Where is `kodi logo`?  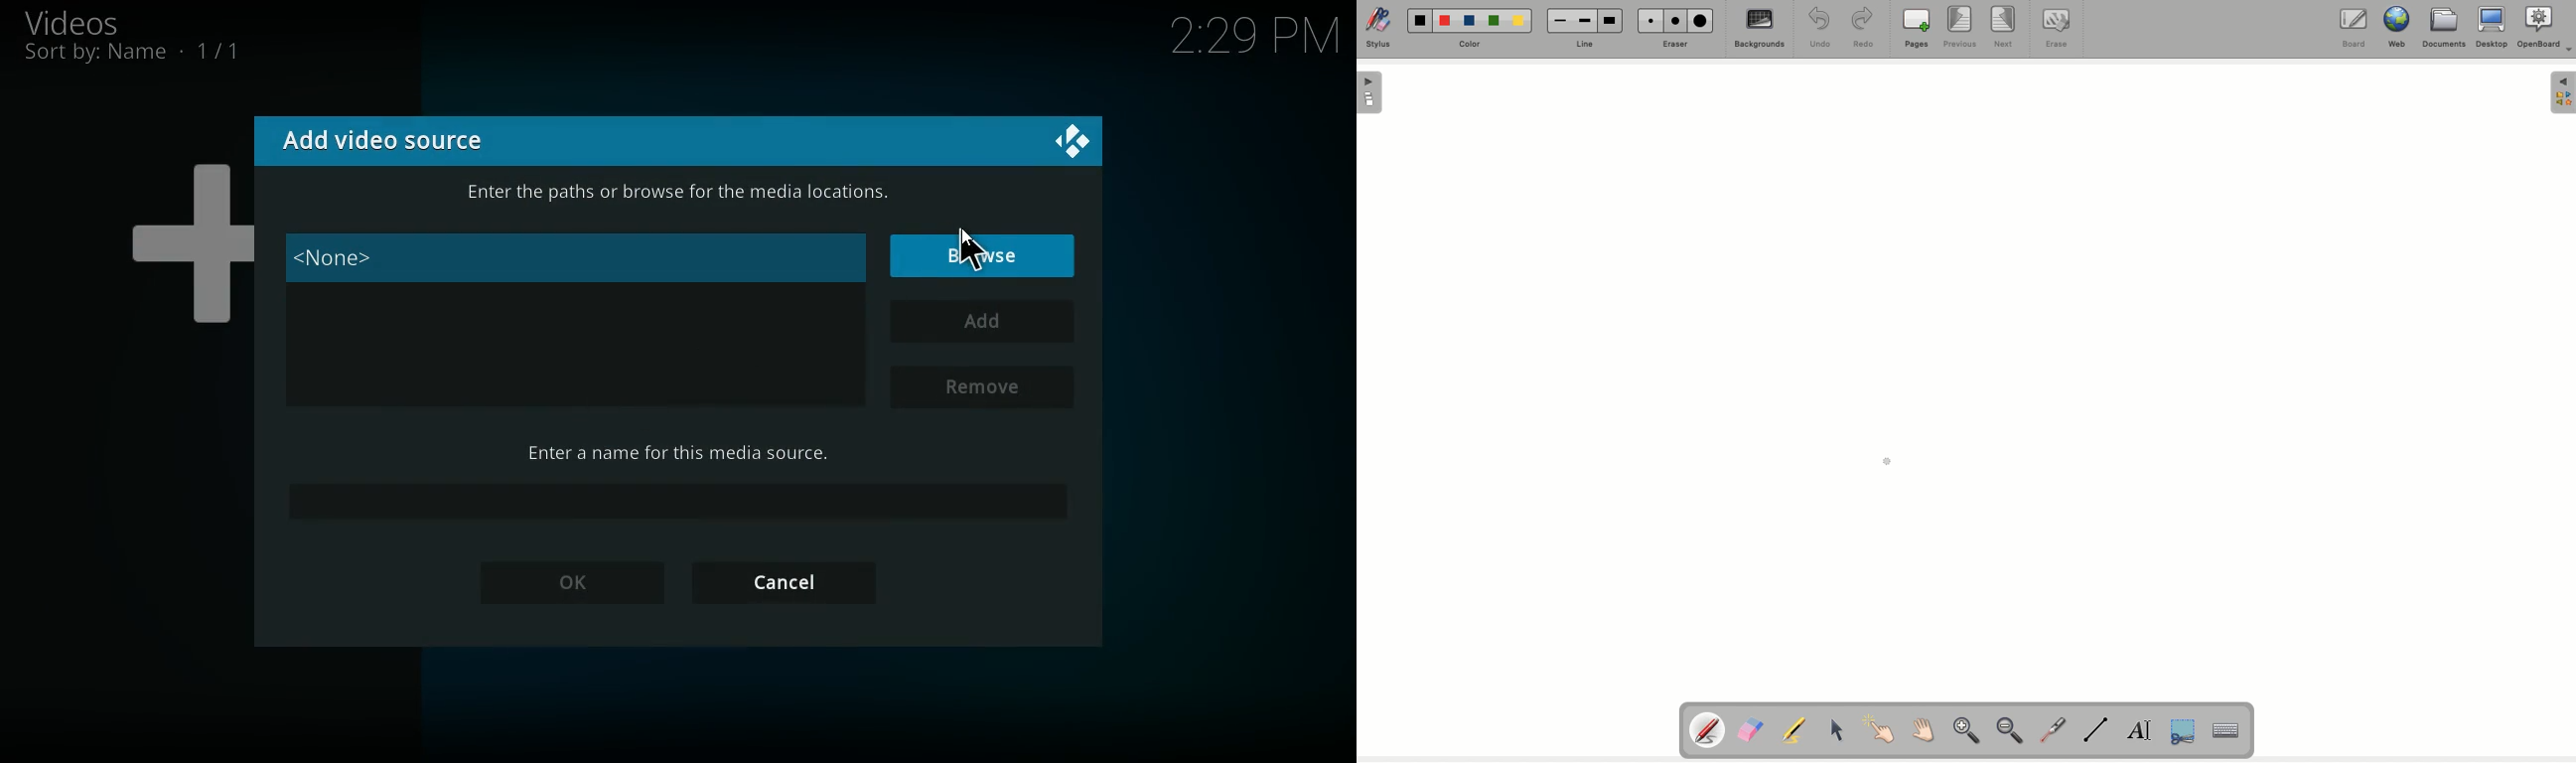 kodi logo is located at coordinates (1070, 144).